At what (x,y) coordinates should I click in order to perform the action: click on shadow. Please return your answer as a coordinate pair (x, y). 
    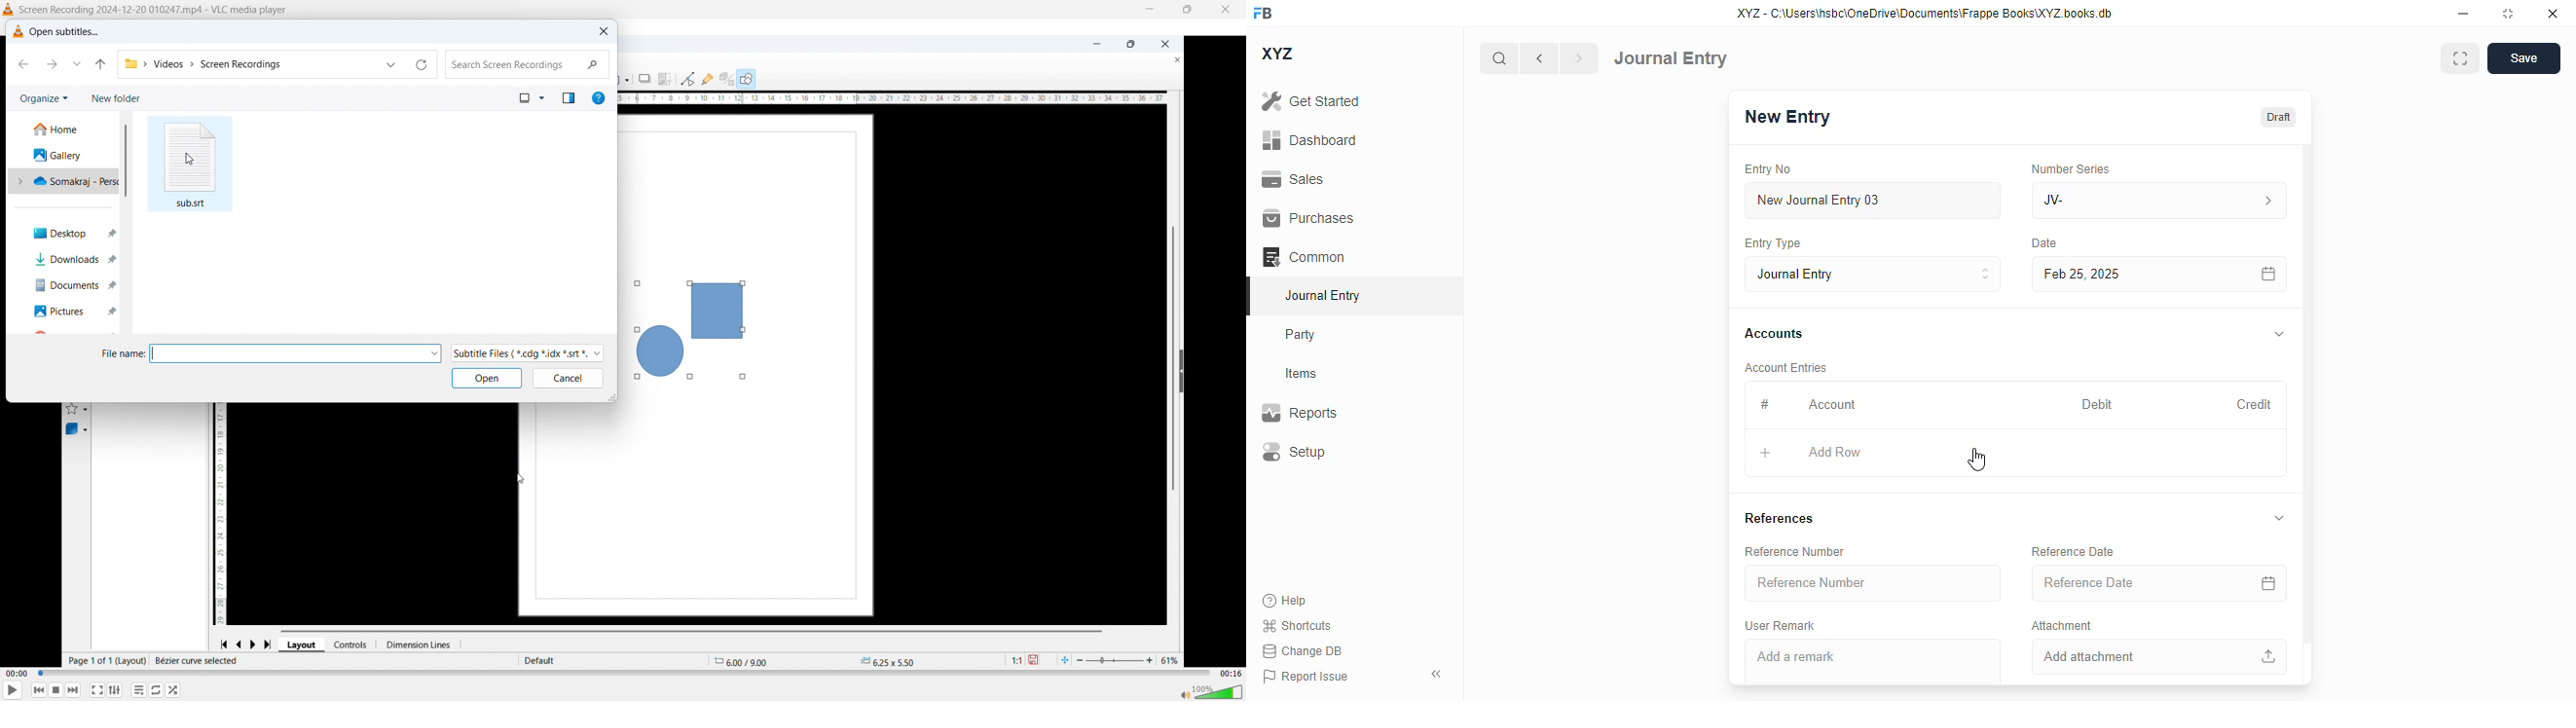
    Looking at the image, I should click on (644, 78).